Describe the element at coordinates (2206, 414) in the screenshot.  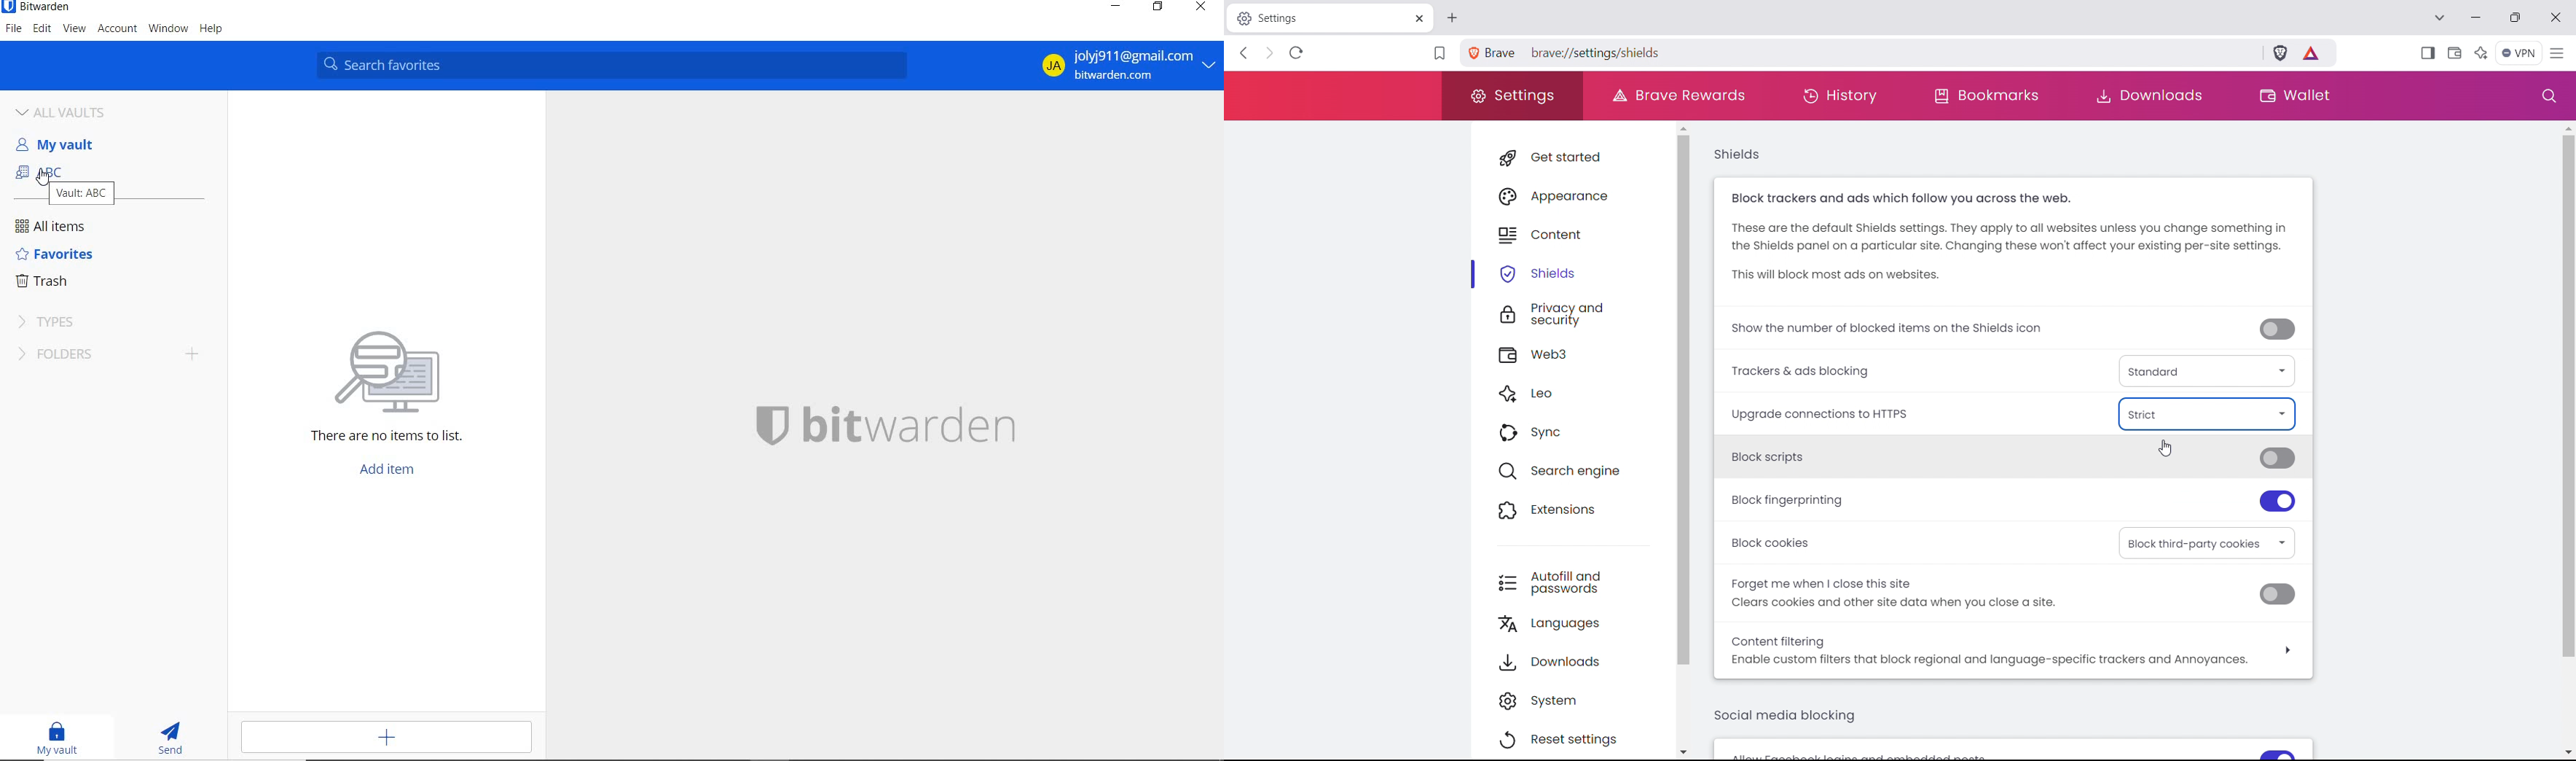
I see `enabled https everywhere` at that location.